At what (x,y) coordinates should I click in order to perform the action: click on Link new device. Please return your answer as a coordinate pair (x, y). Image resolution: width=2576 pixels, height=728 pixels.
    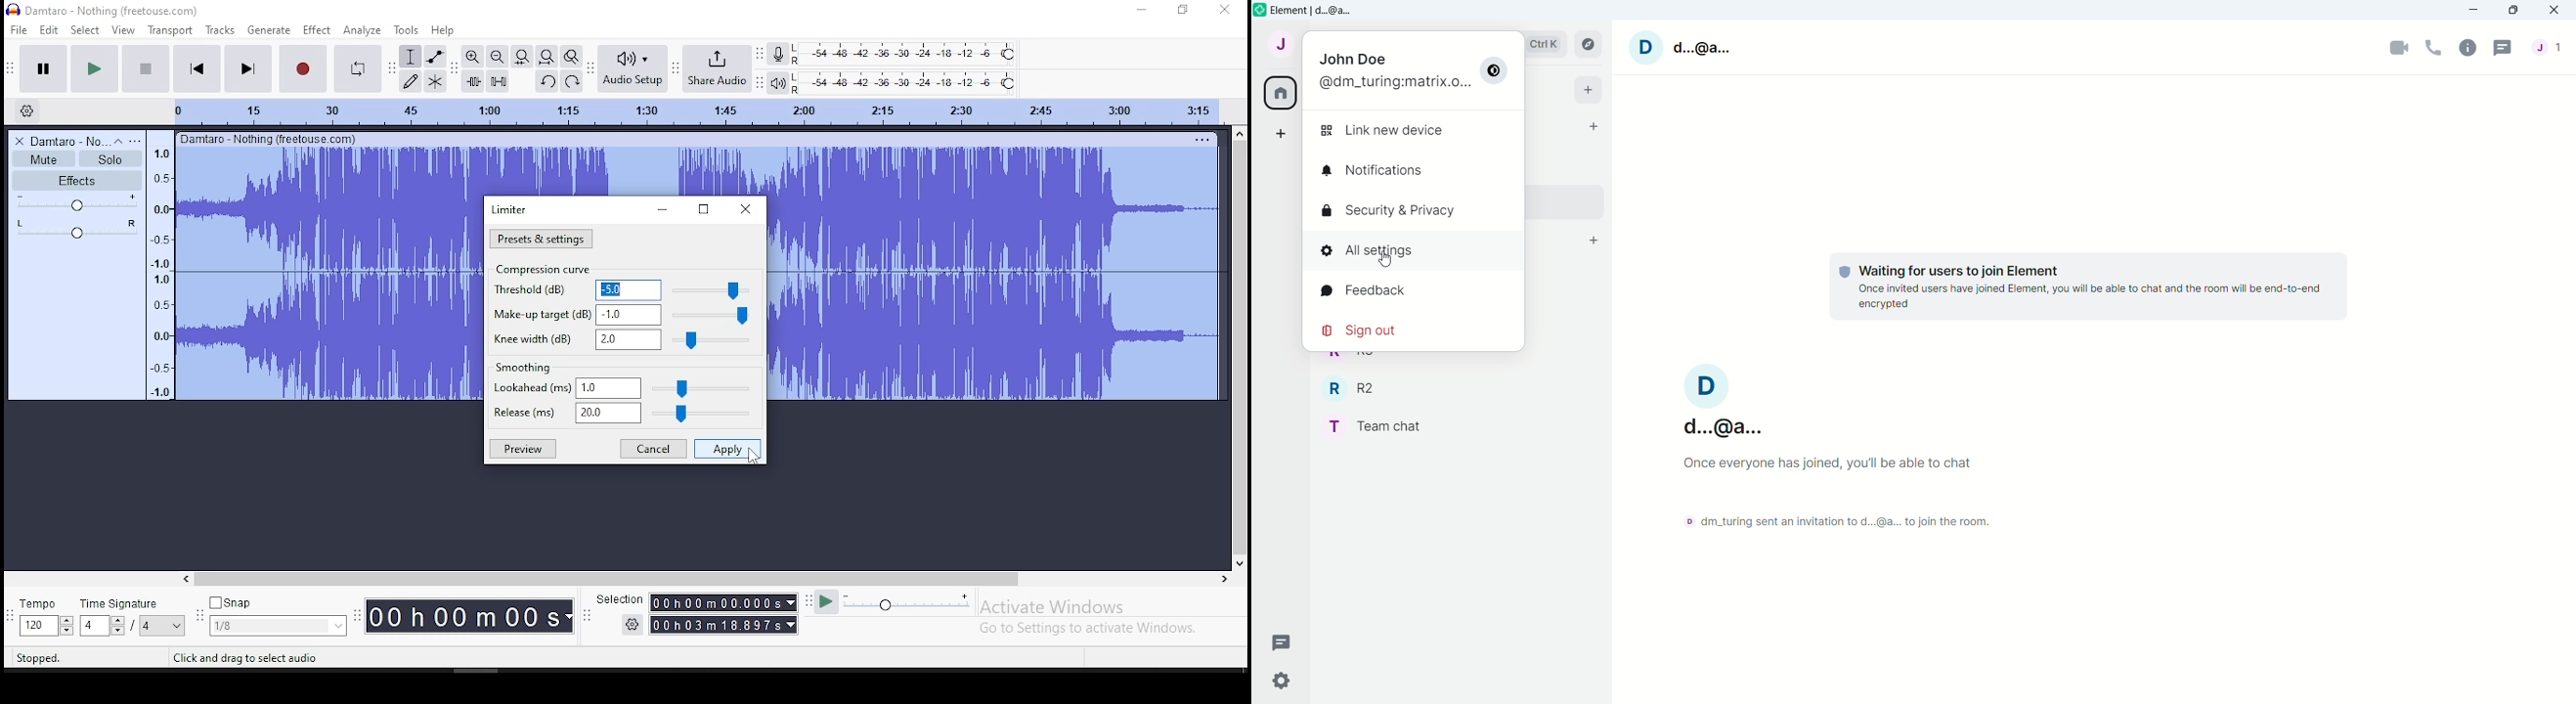
    Looking at the image, I should click on (1389, 130).